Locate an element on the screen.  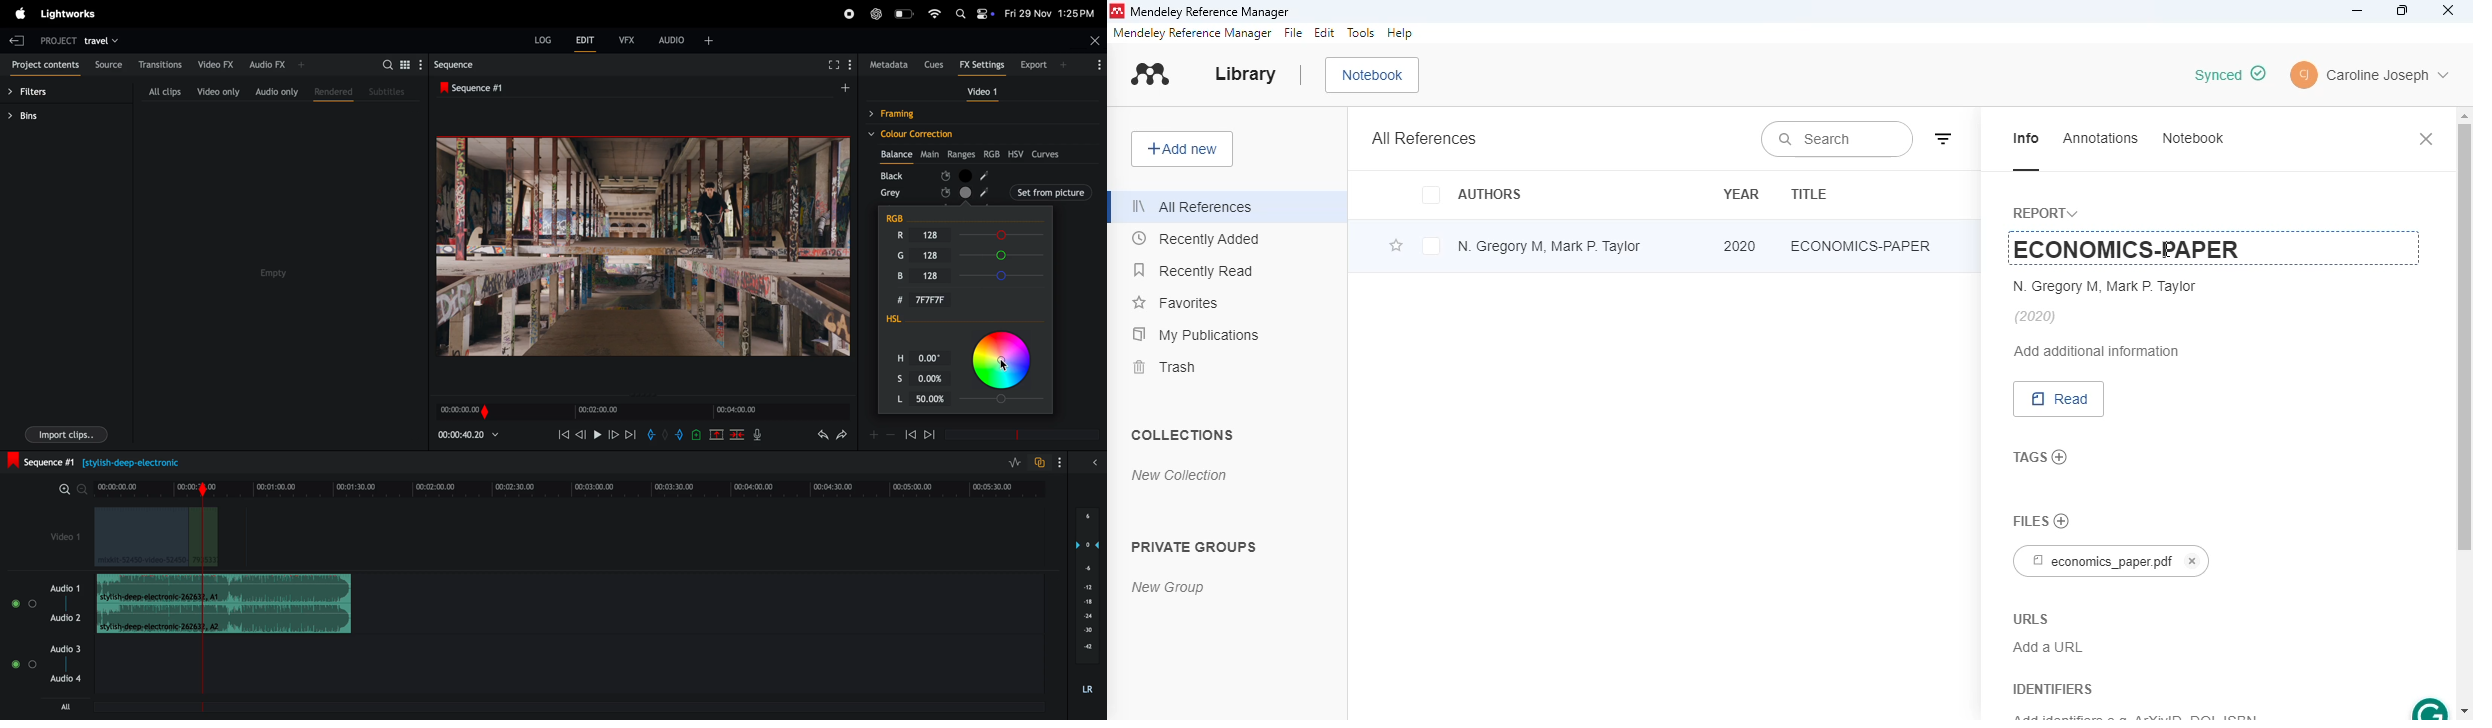
help is located at coordinates (1400, 33).